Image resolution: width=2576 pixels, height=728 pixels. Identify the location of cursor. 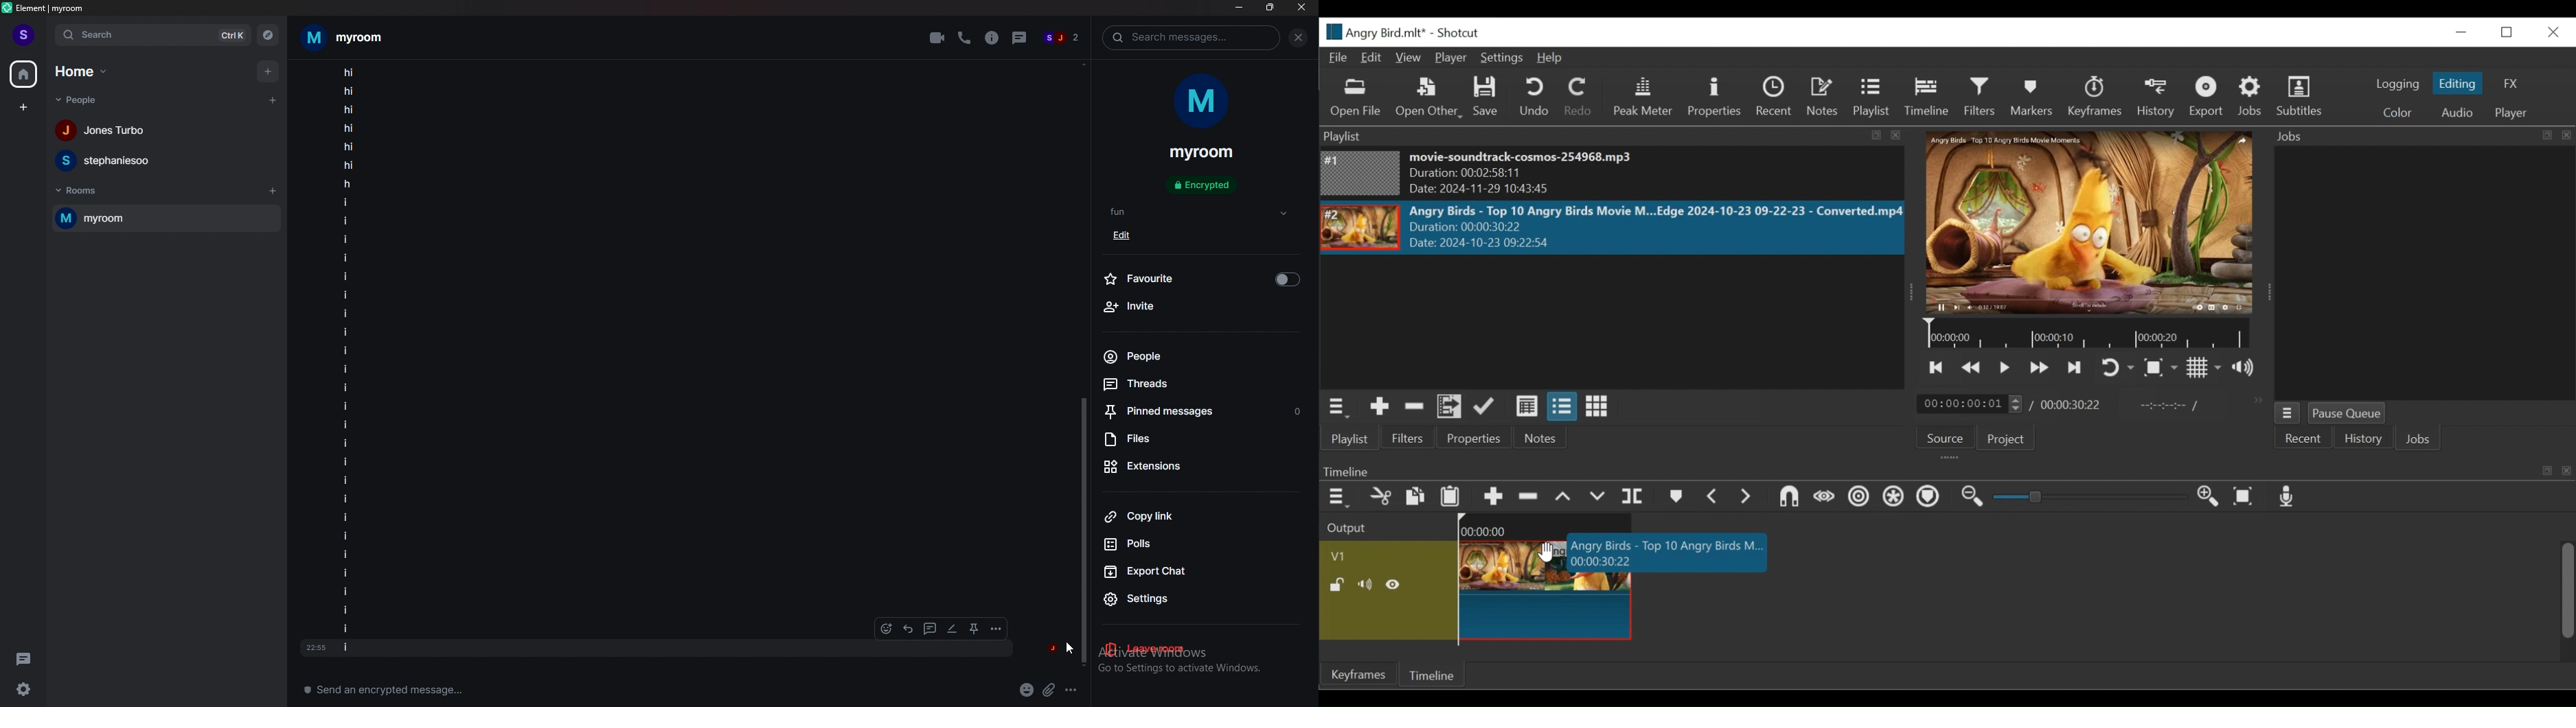
(1069, 645).